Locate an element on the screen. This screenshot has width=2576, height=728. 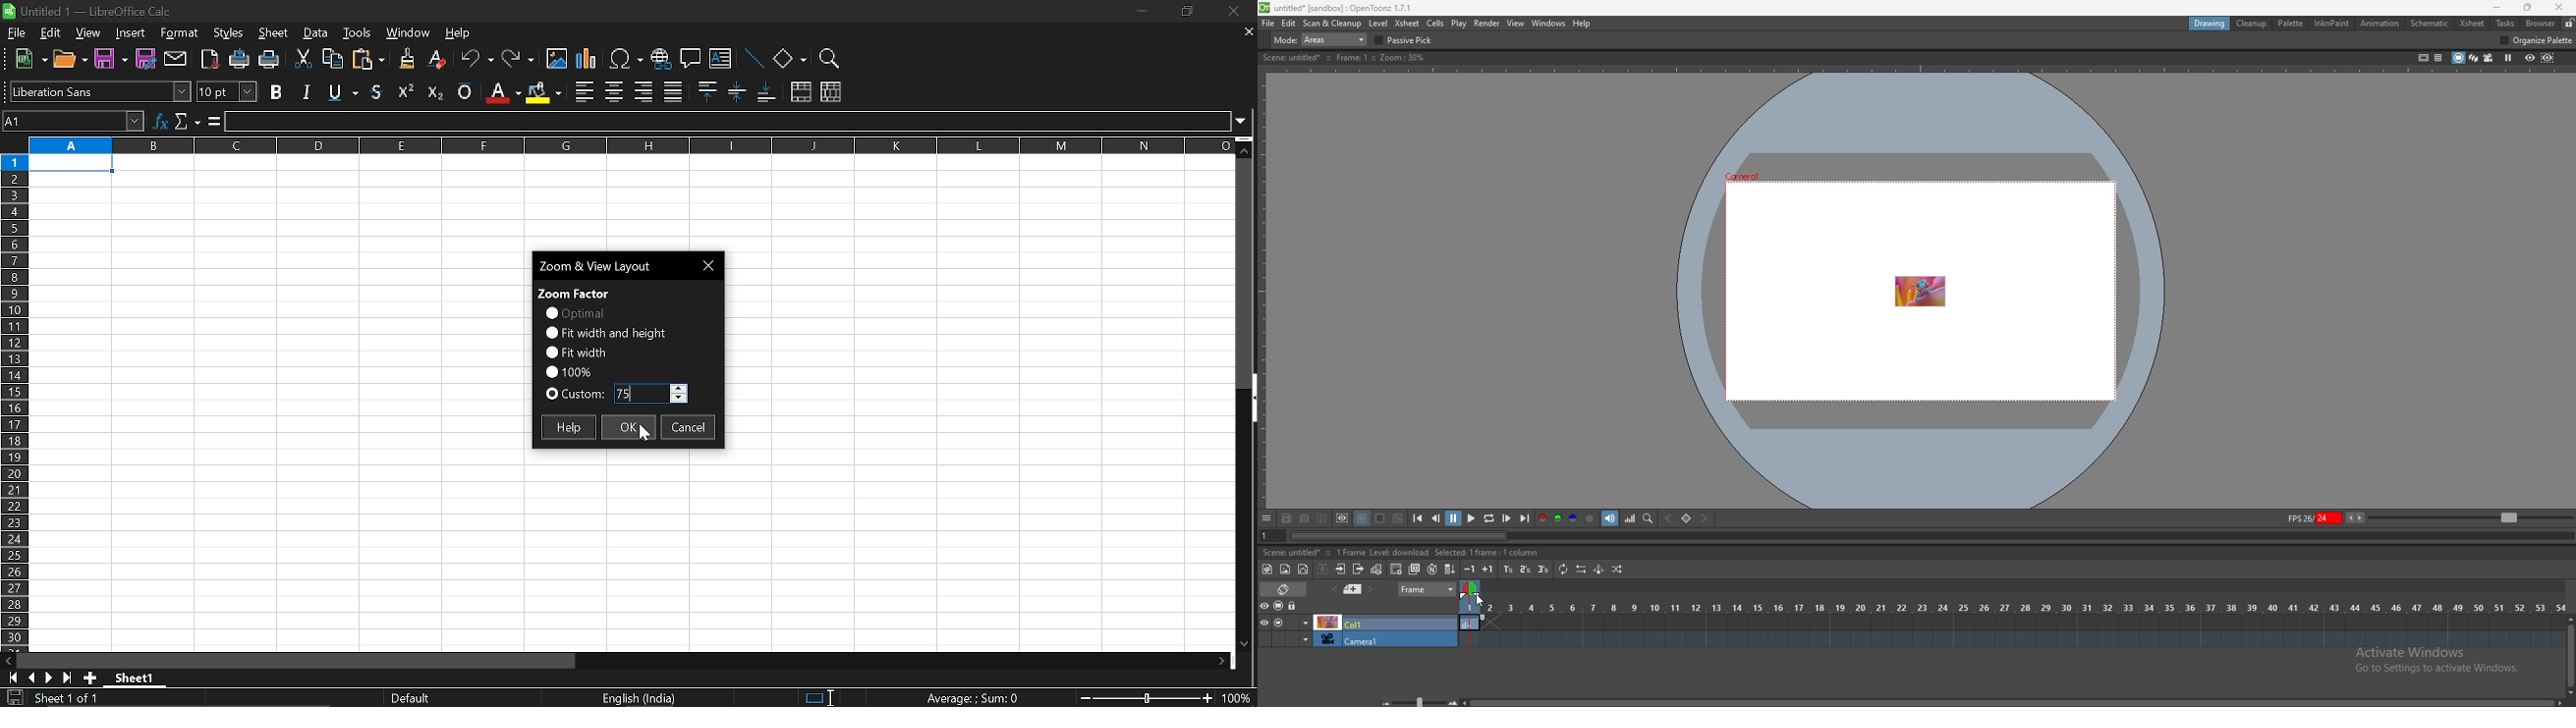
render is located at coordinates (1488, 23).